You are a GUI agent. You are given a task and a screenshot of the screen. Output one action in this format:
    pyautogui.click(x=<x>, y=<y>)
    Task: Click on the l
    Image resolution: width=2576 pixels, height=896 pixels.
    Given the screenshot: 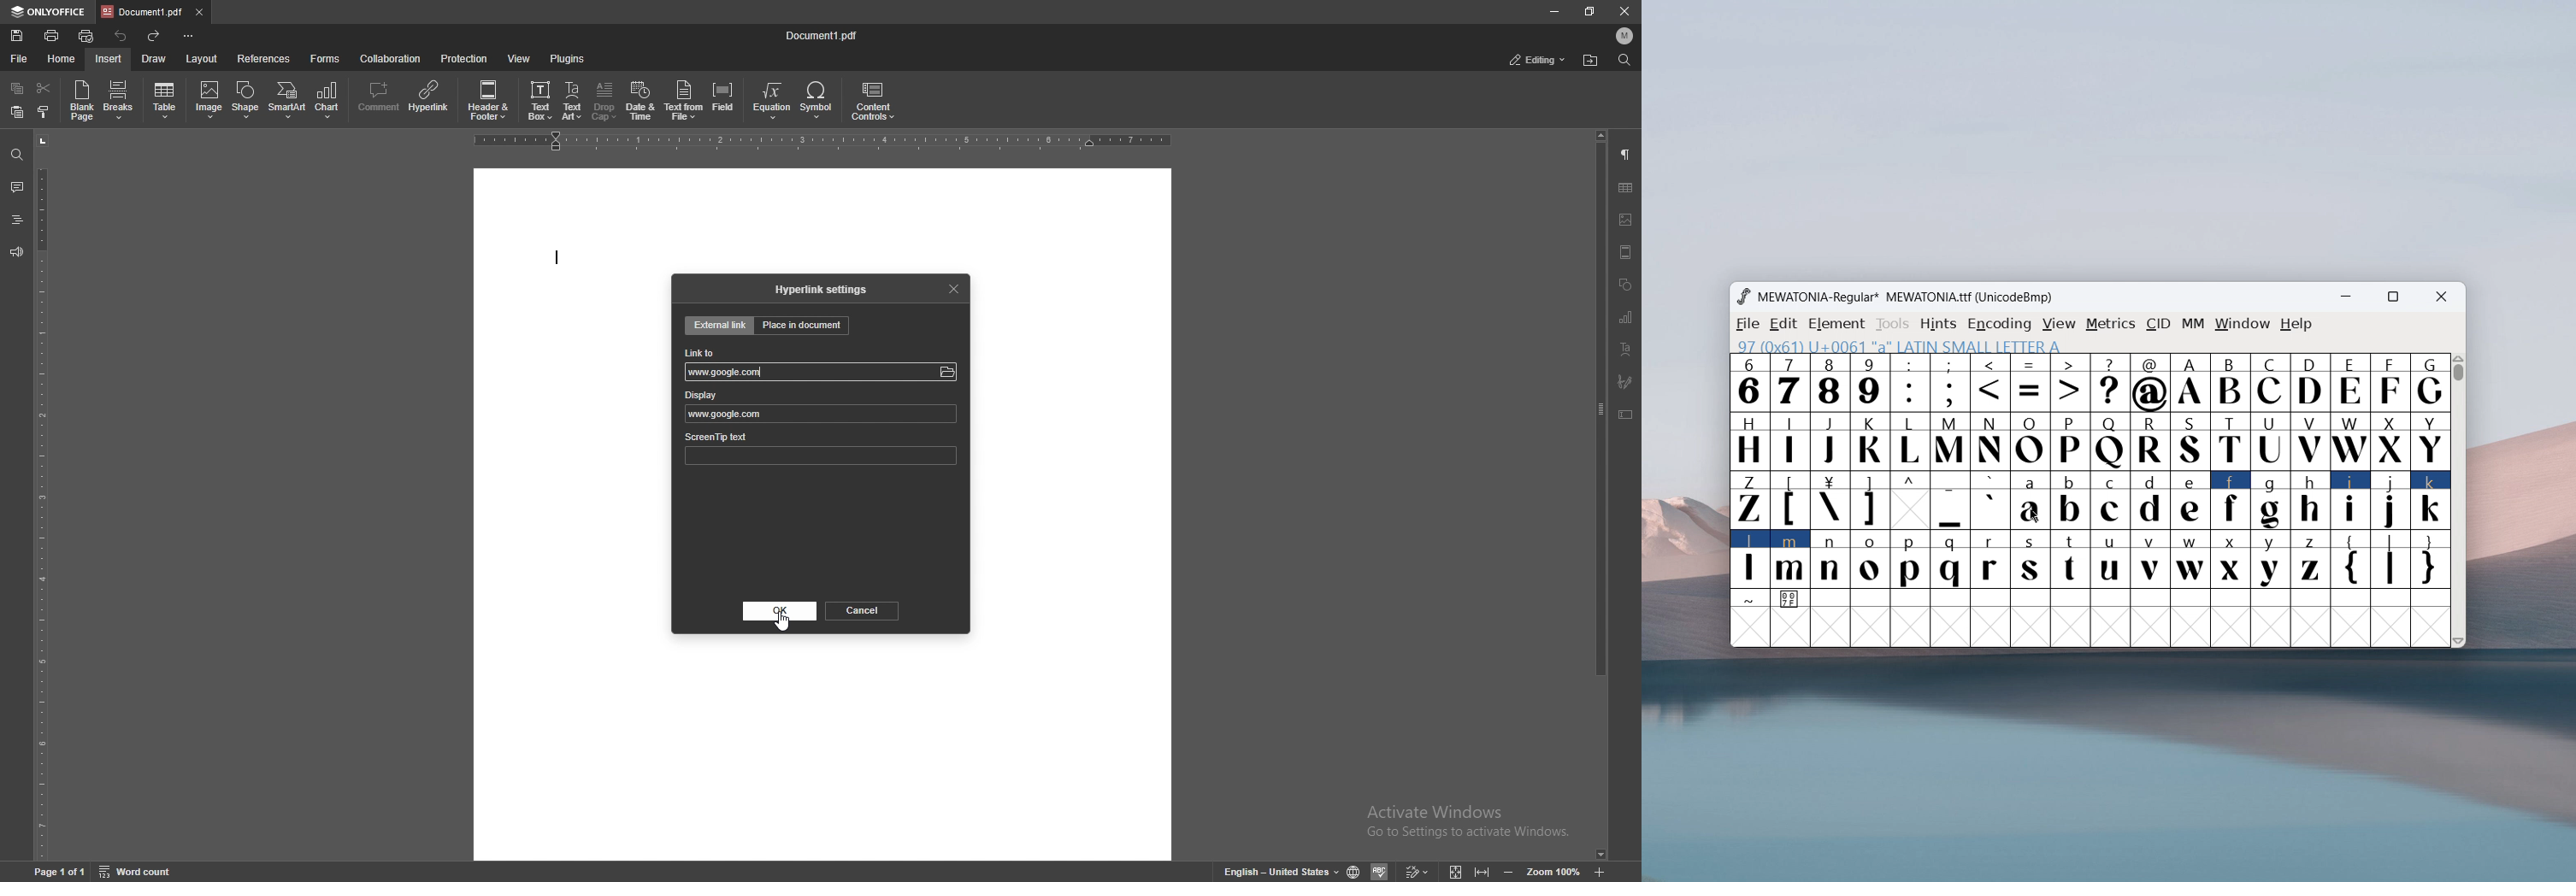 What is the action you would take?
    pyautogui.click(x=1750, y=559)
    